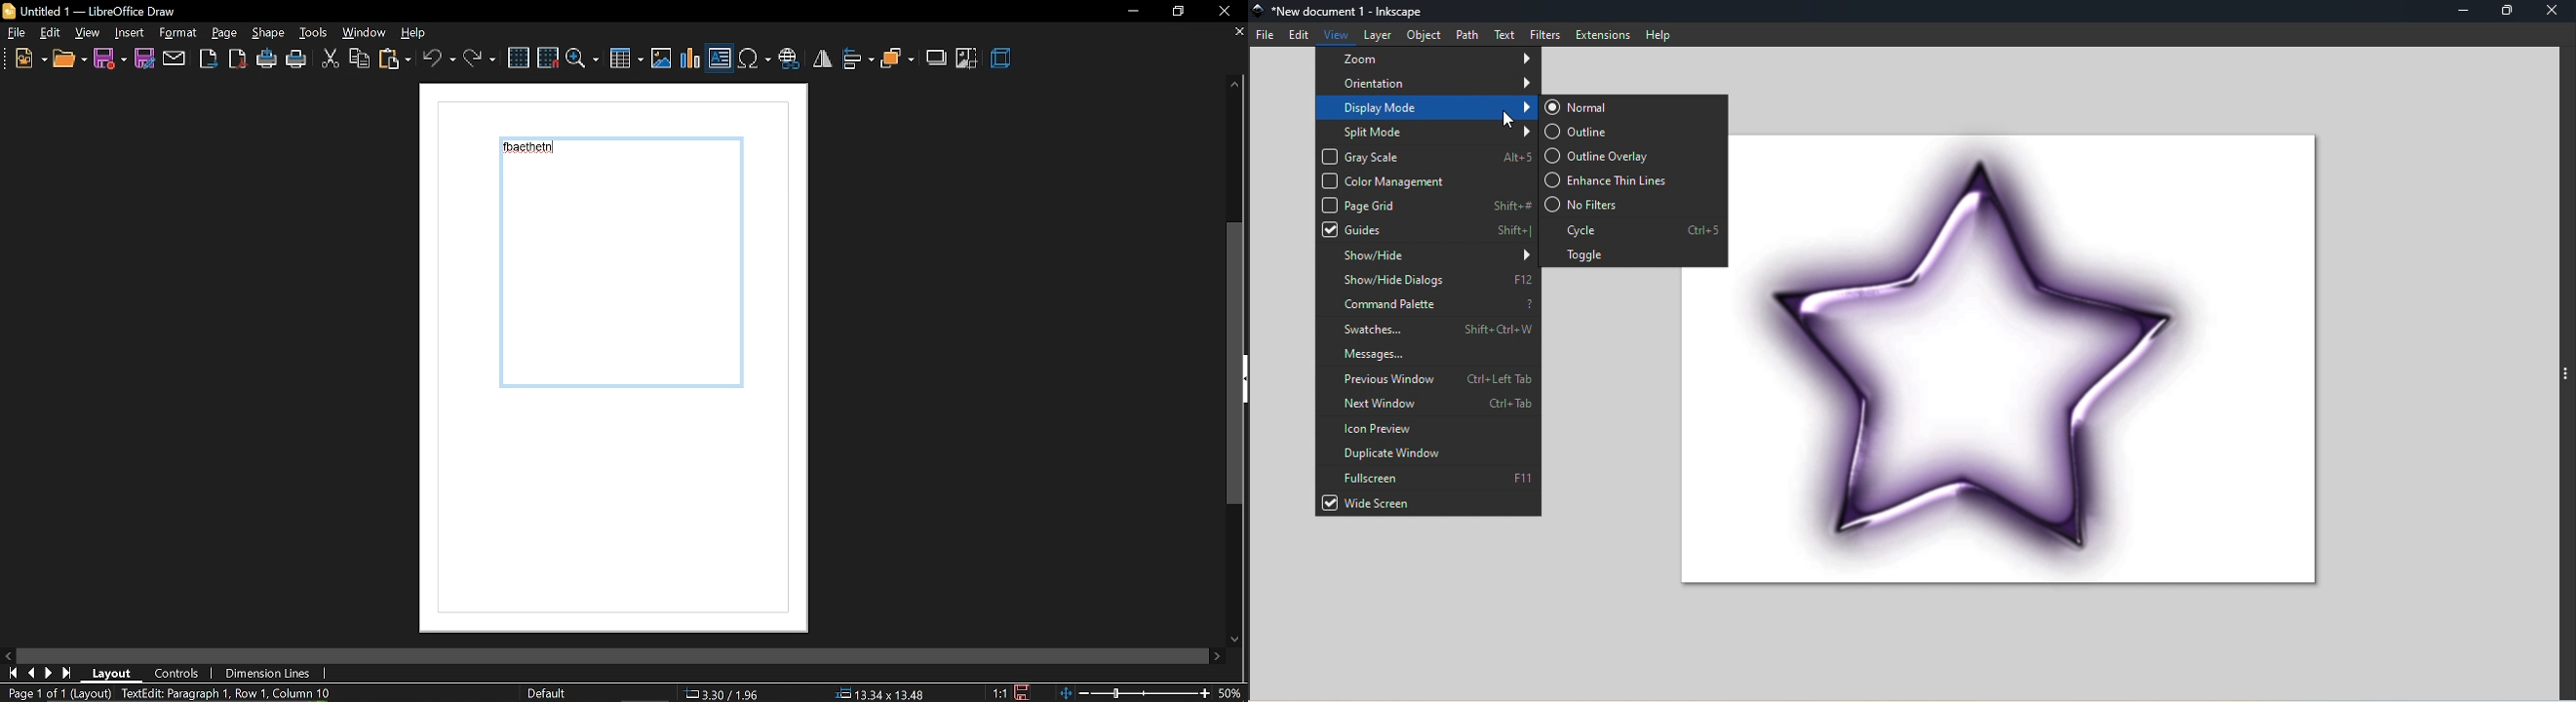 This screenshot has width=2576, height=728. Describe the element at coordinates (267, 58) in the screenshot. I see `print directly` at that location.